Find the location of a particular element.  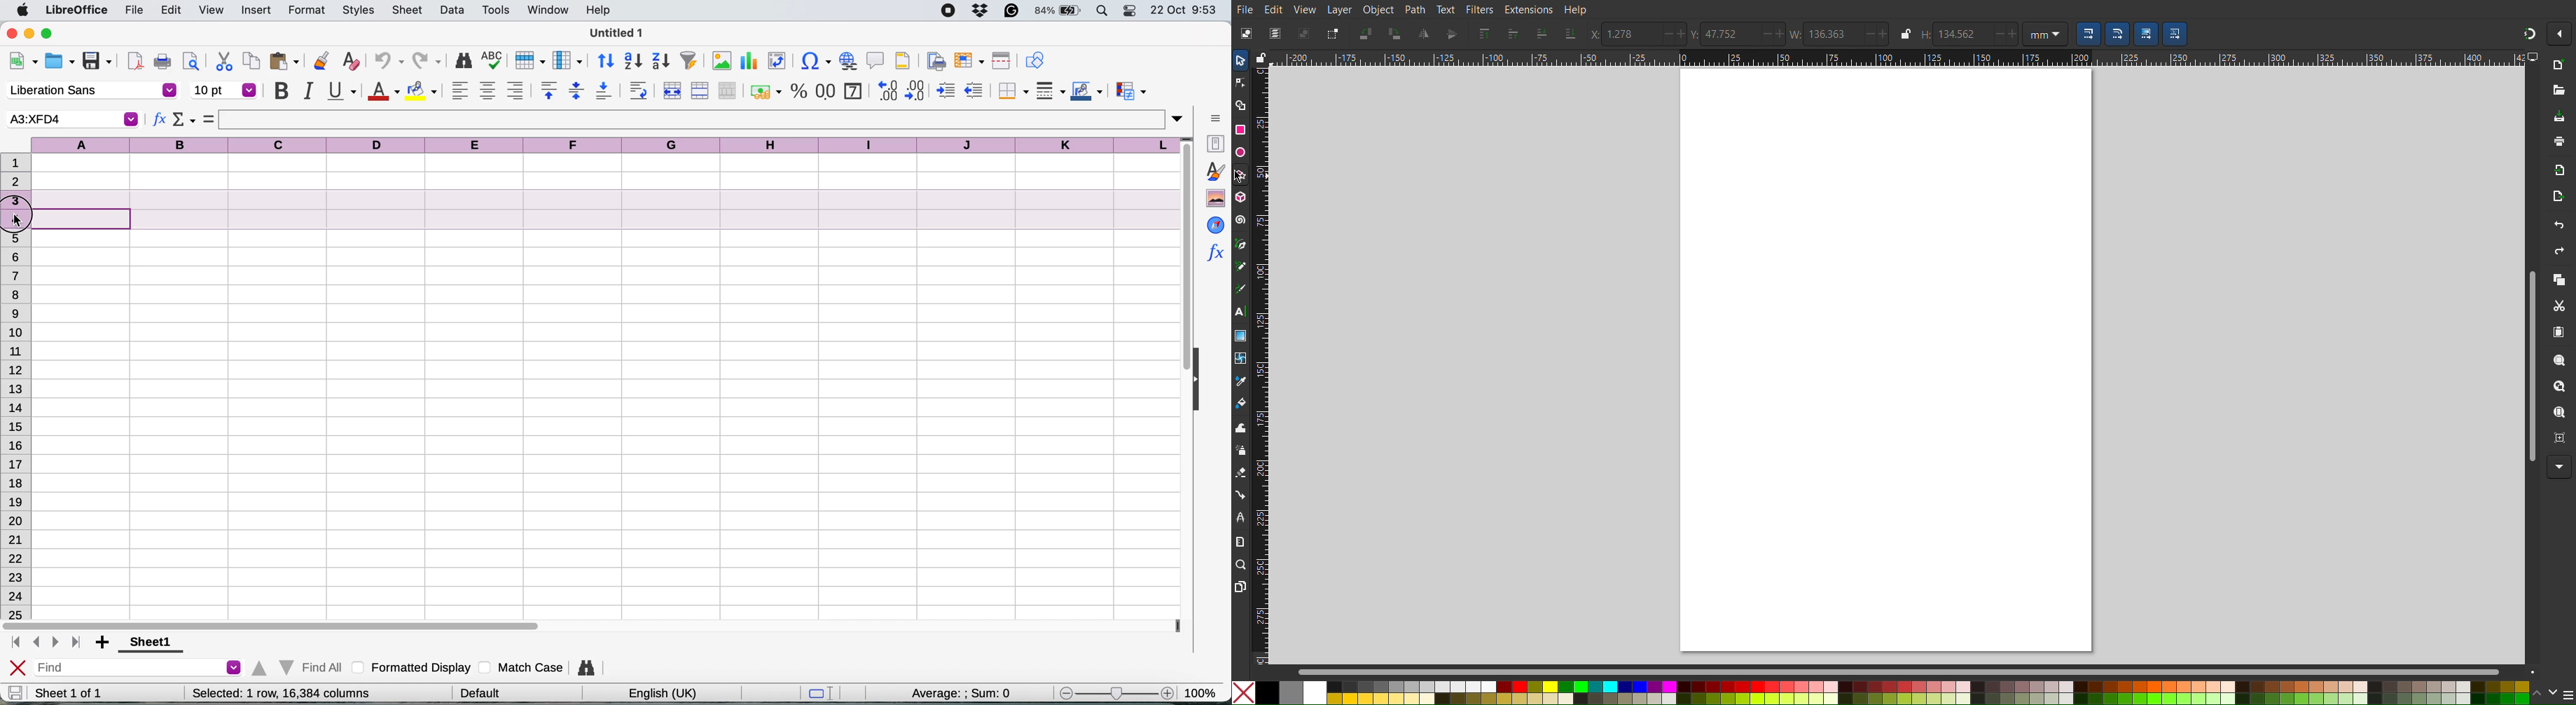

merge is located at coordinates (699, 91).